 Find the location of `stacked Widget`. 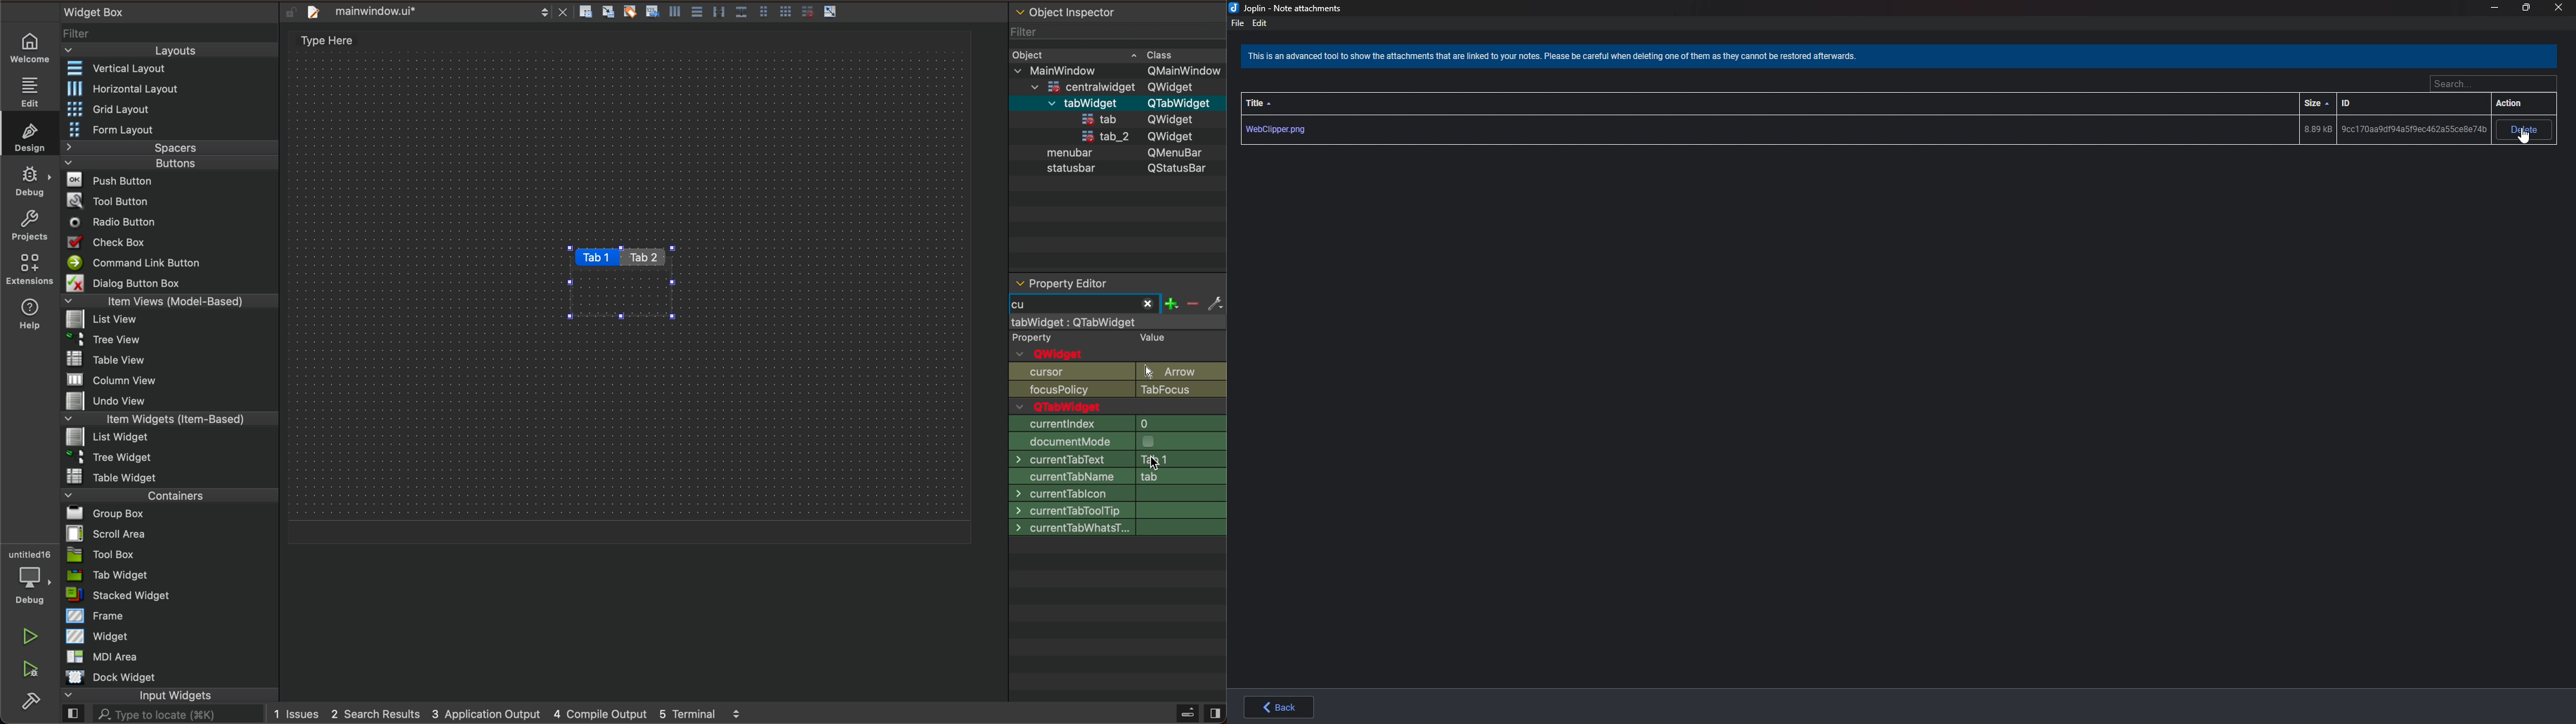

stacked Widget is located at coordinates (121, 595).